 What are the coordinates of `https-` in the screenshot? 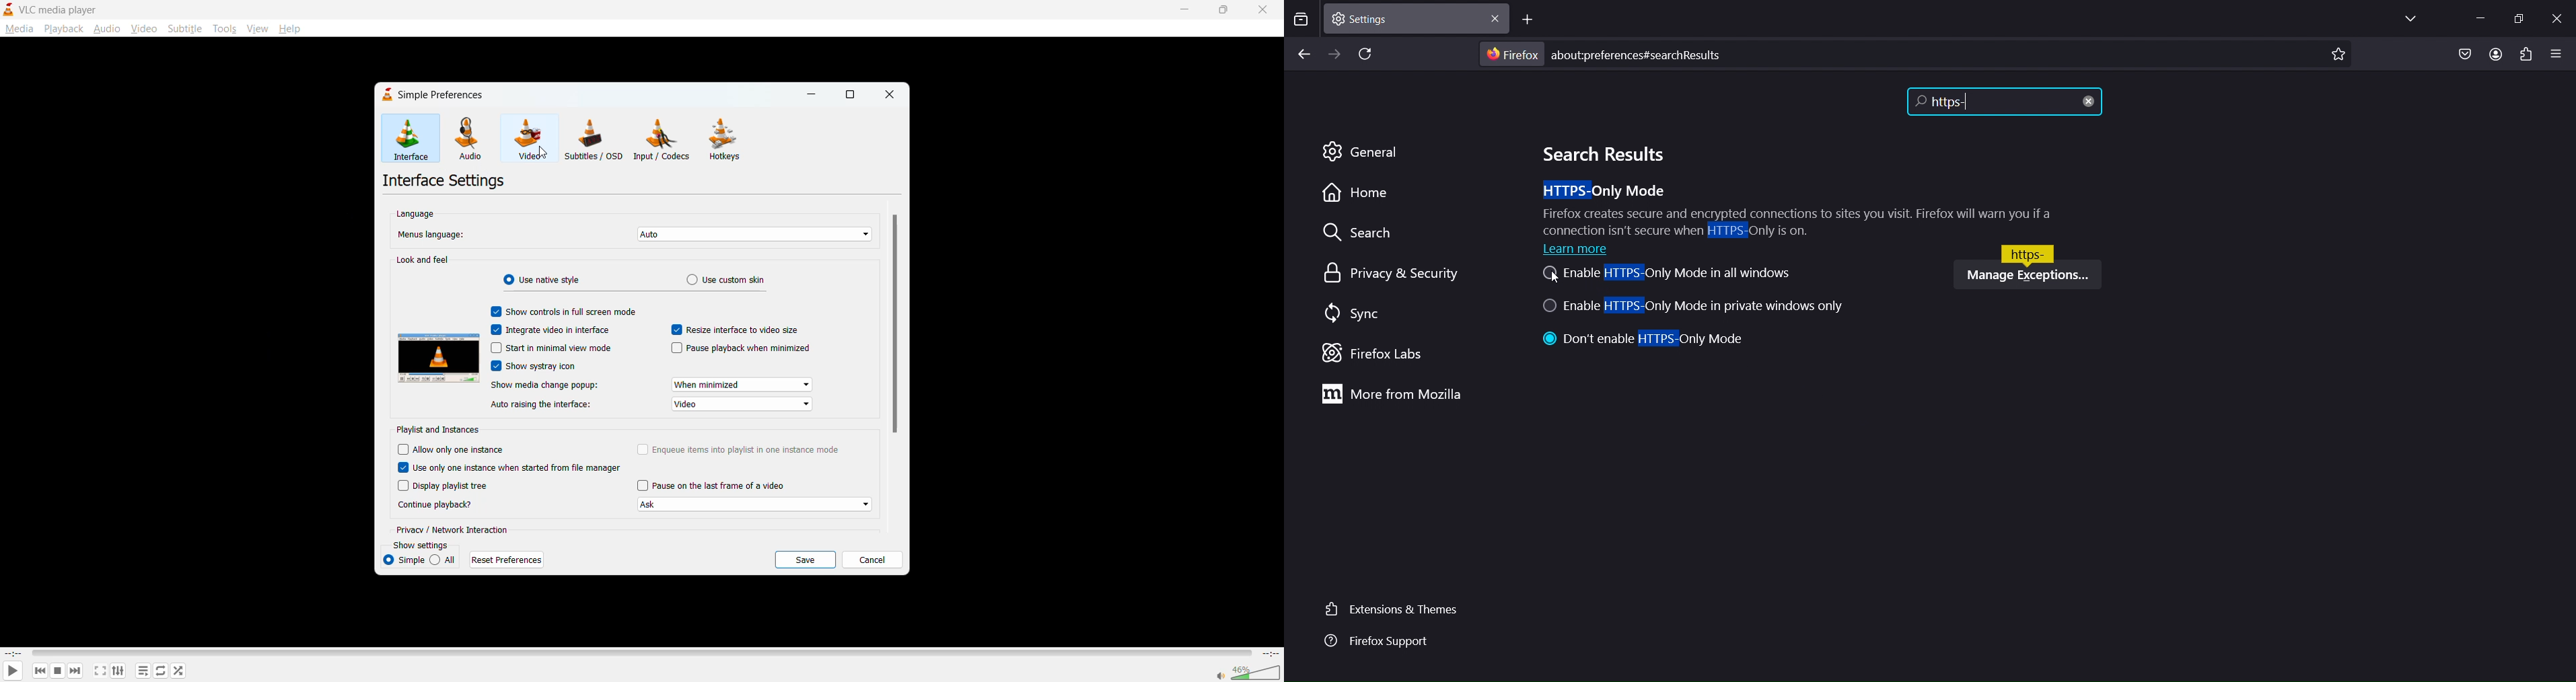 It's located at (1978, 101).